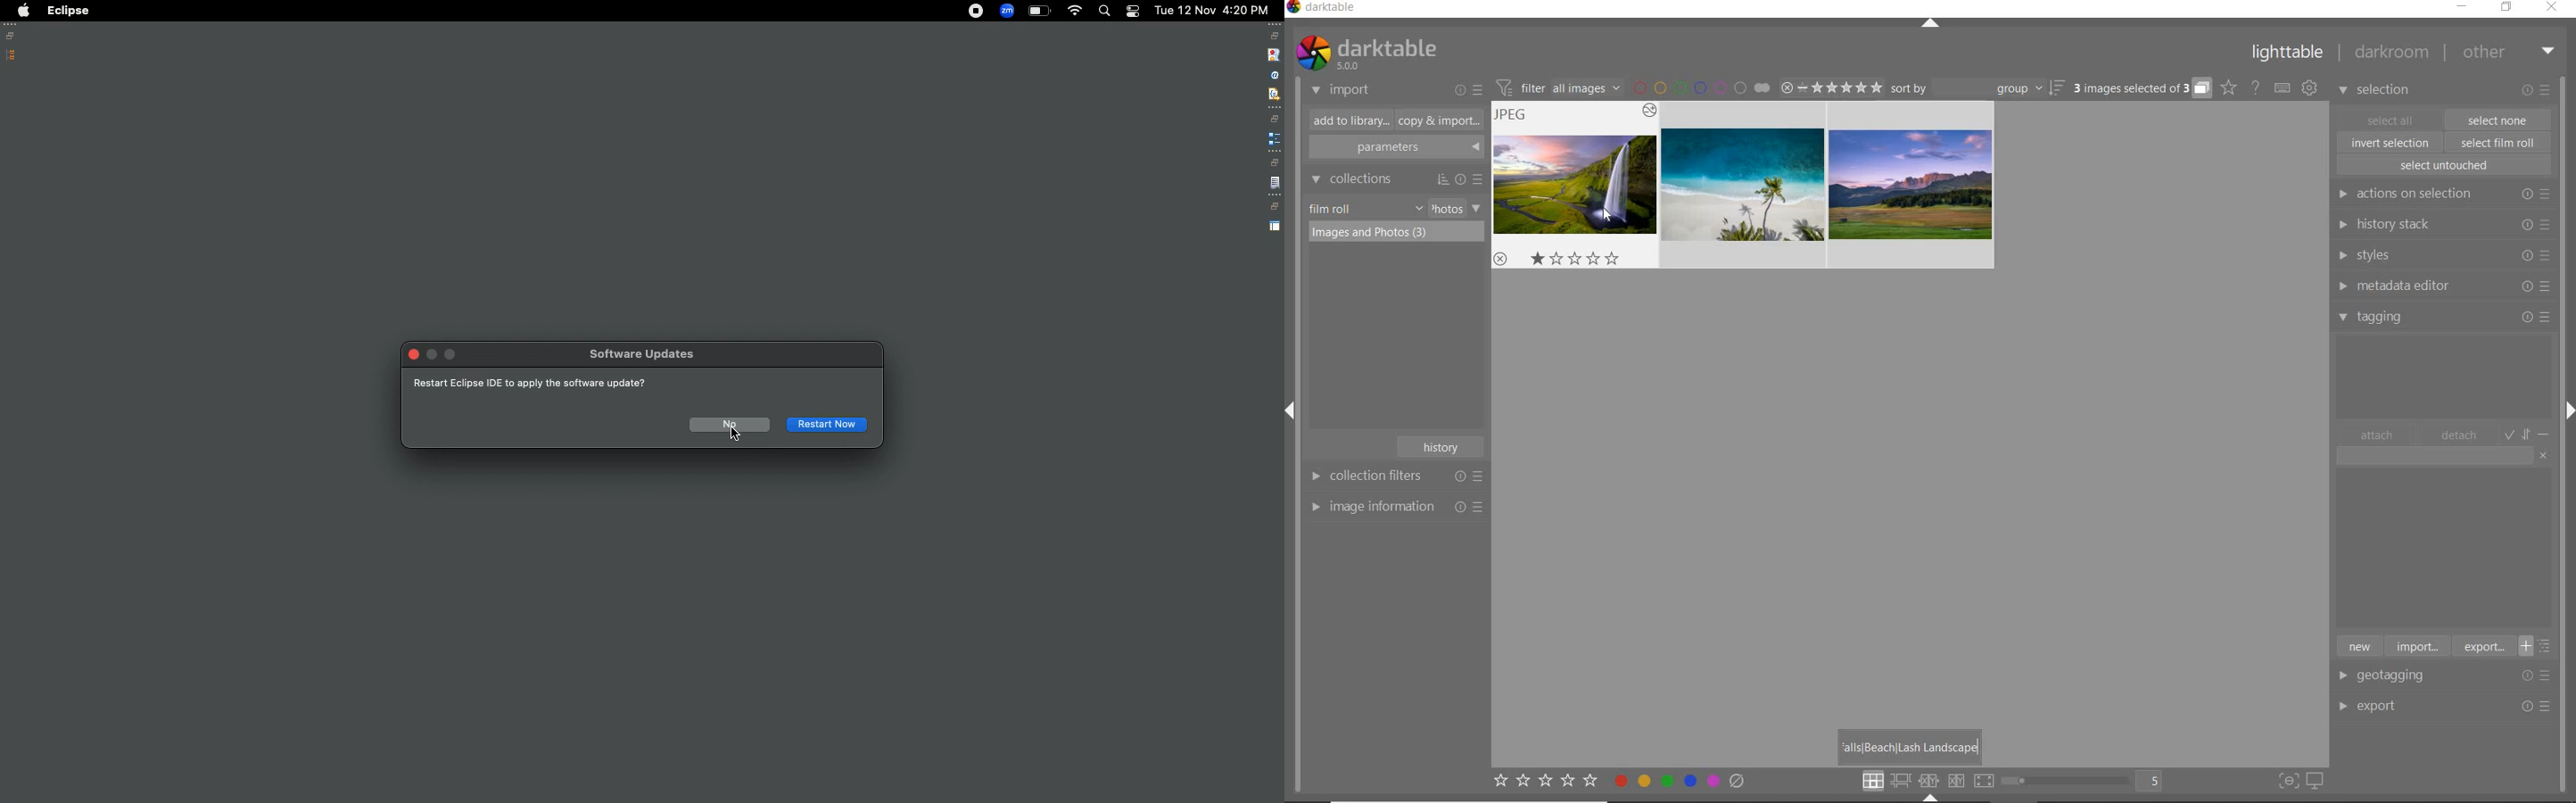 Image resolution: width=2576 pixels, height=812 pixels. Describe the element at coordinates (2529, 433) in the screenshot. I see `toggle` at that location.